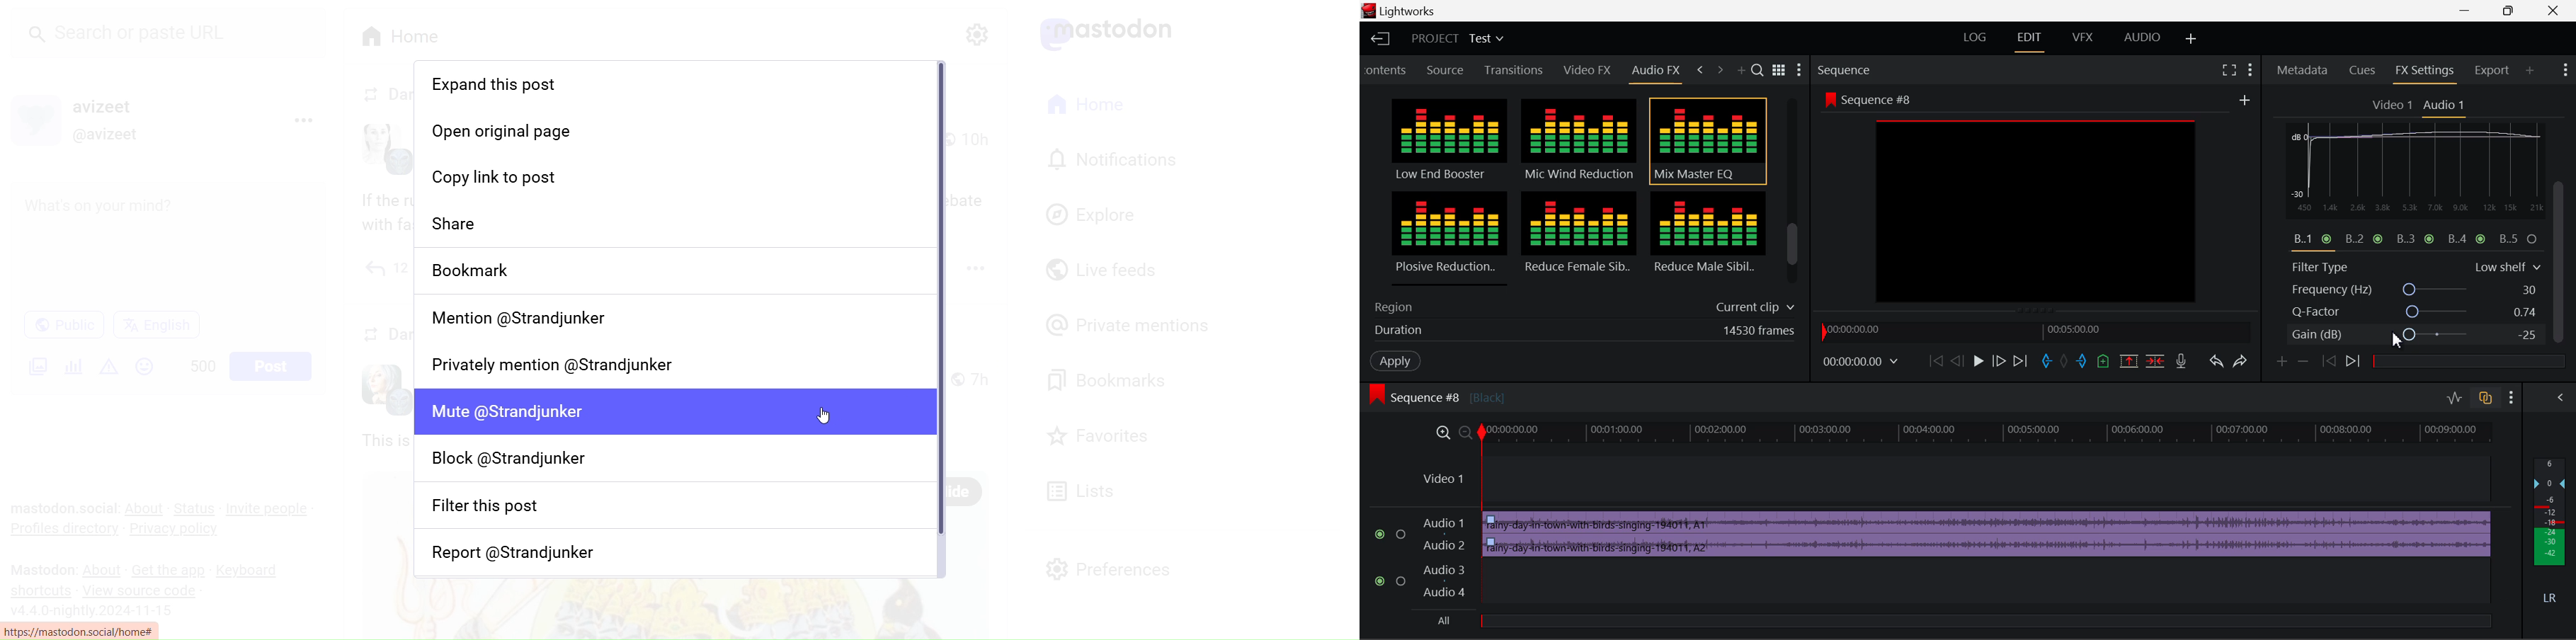 Image resolution: width=2576 pixels, height=644 pixels. What do you see at coordinates (1466, 434) in the screenshot?
I see `Timeline Zoom Out` at bounding box center [1466, 434].